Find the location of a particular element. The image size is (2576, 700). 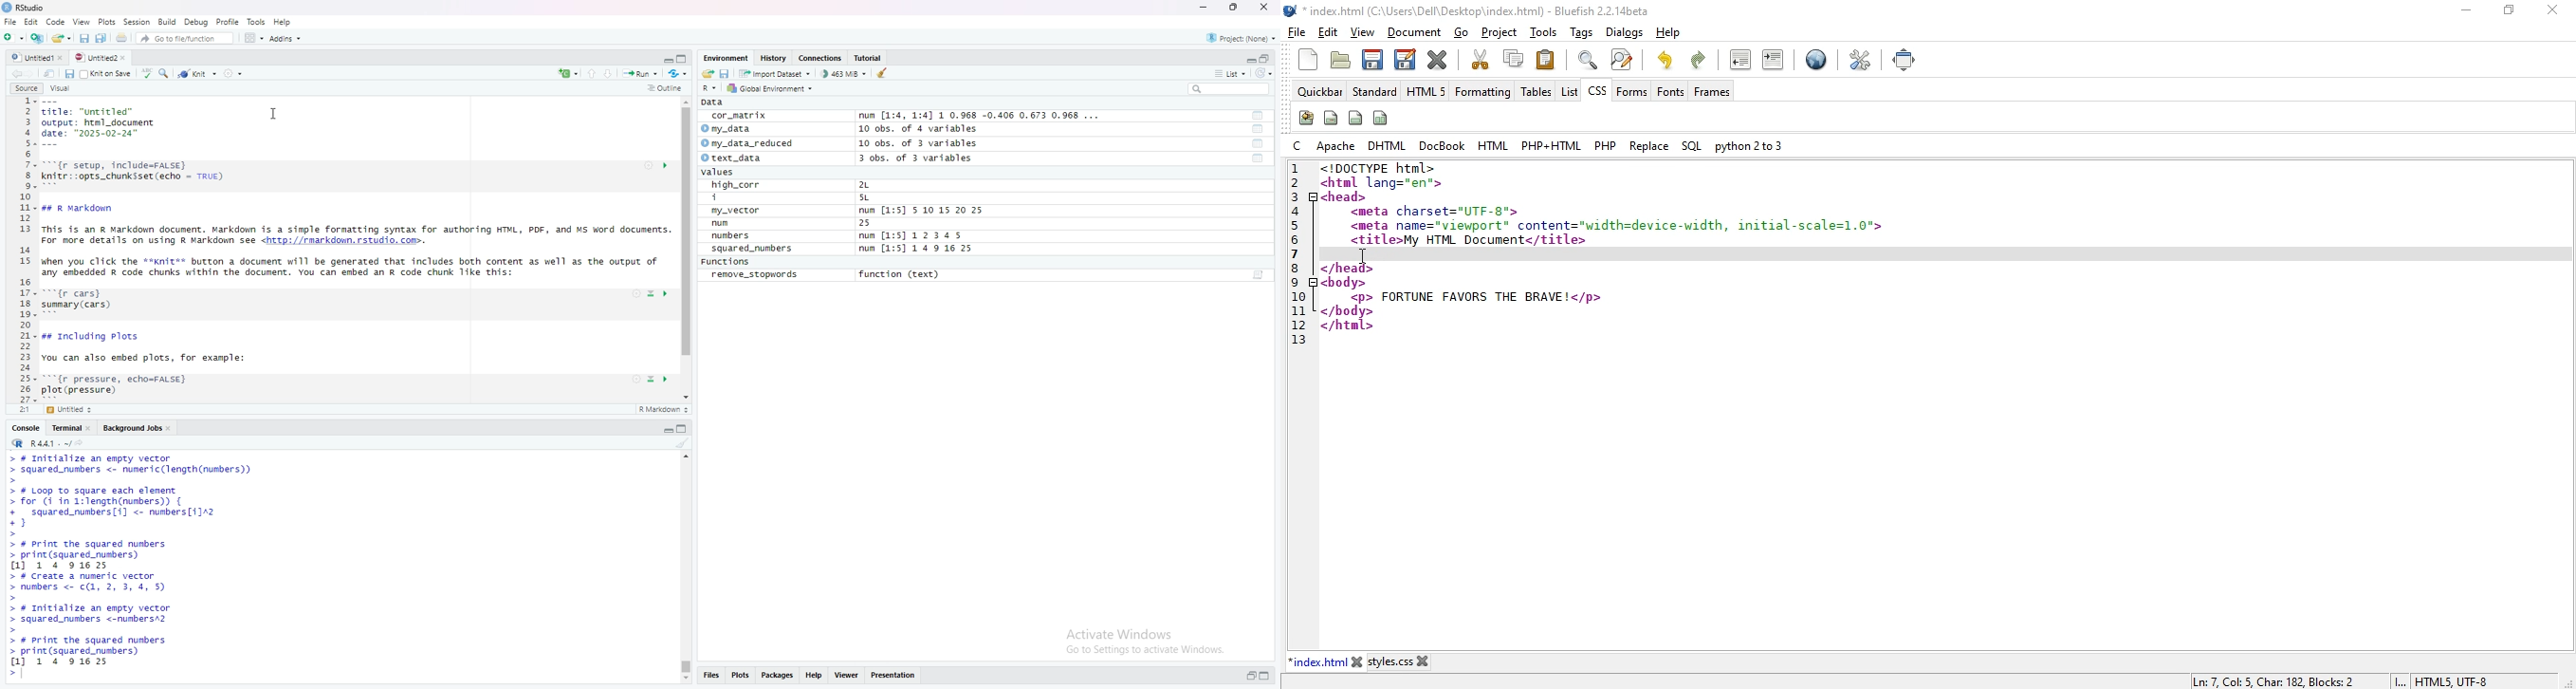

div is located at coordinates (1356, 117).